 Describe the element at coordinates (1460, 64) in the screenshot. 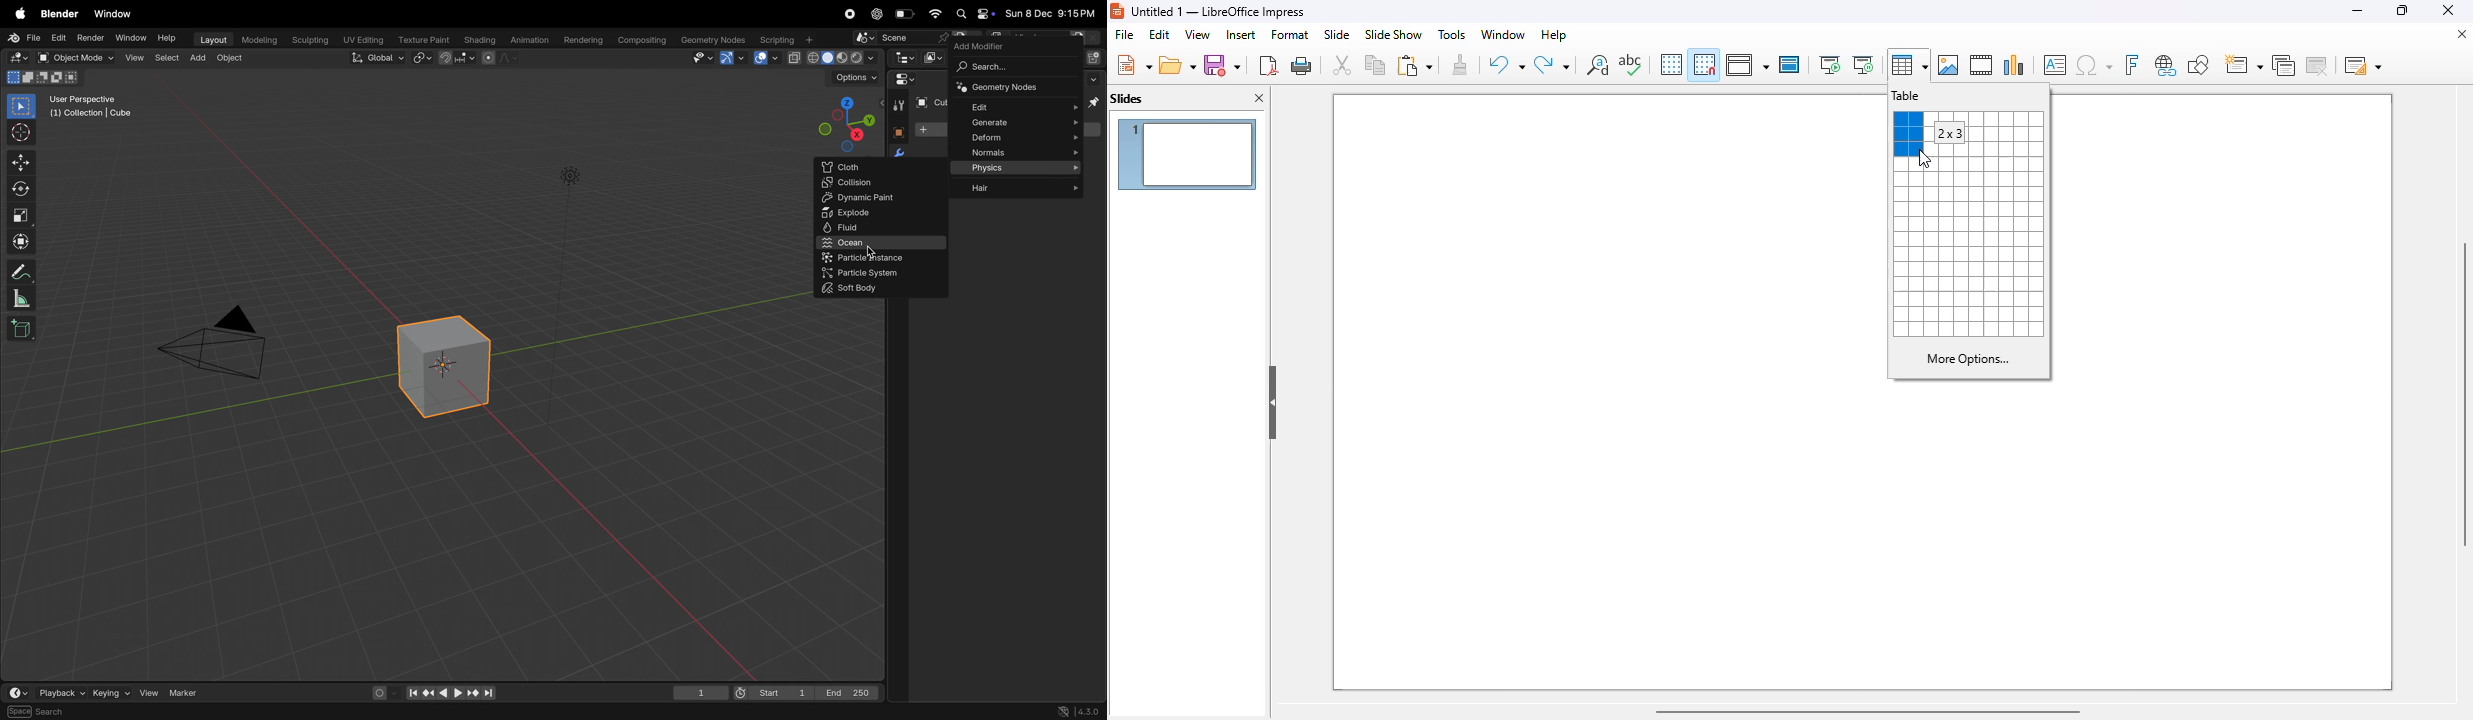

I see `clone formatting` at that location.